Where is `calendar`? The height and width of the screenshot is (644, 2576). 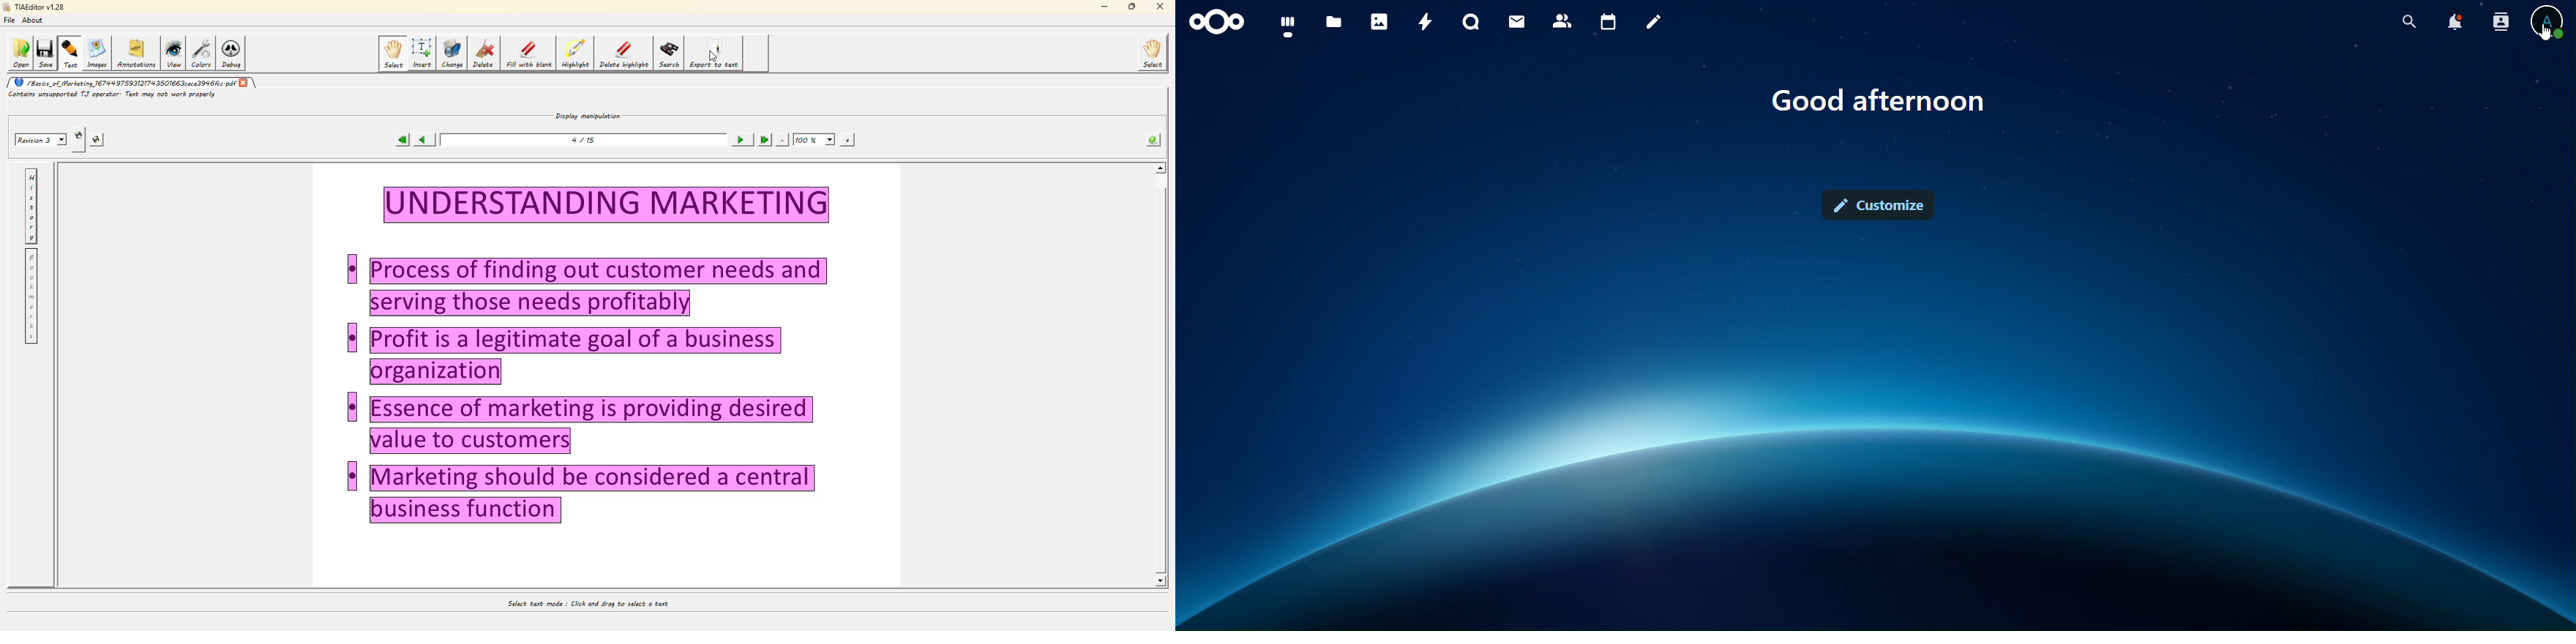 calendar is located at coordinates (1608, 23).